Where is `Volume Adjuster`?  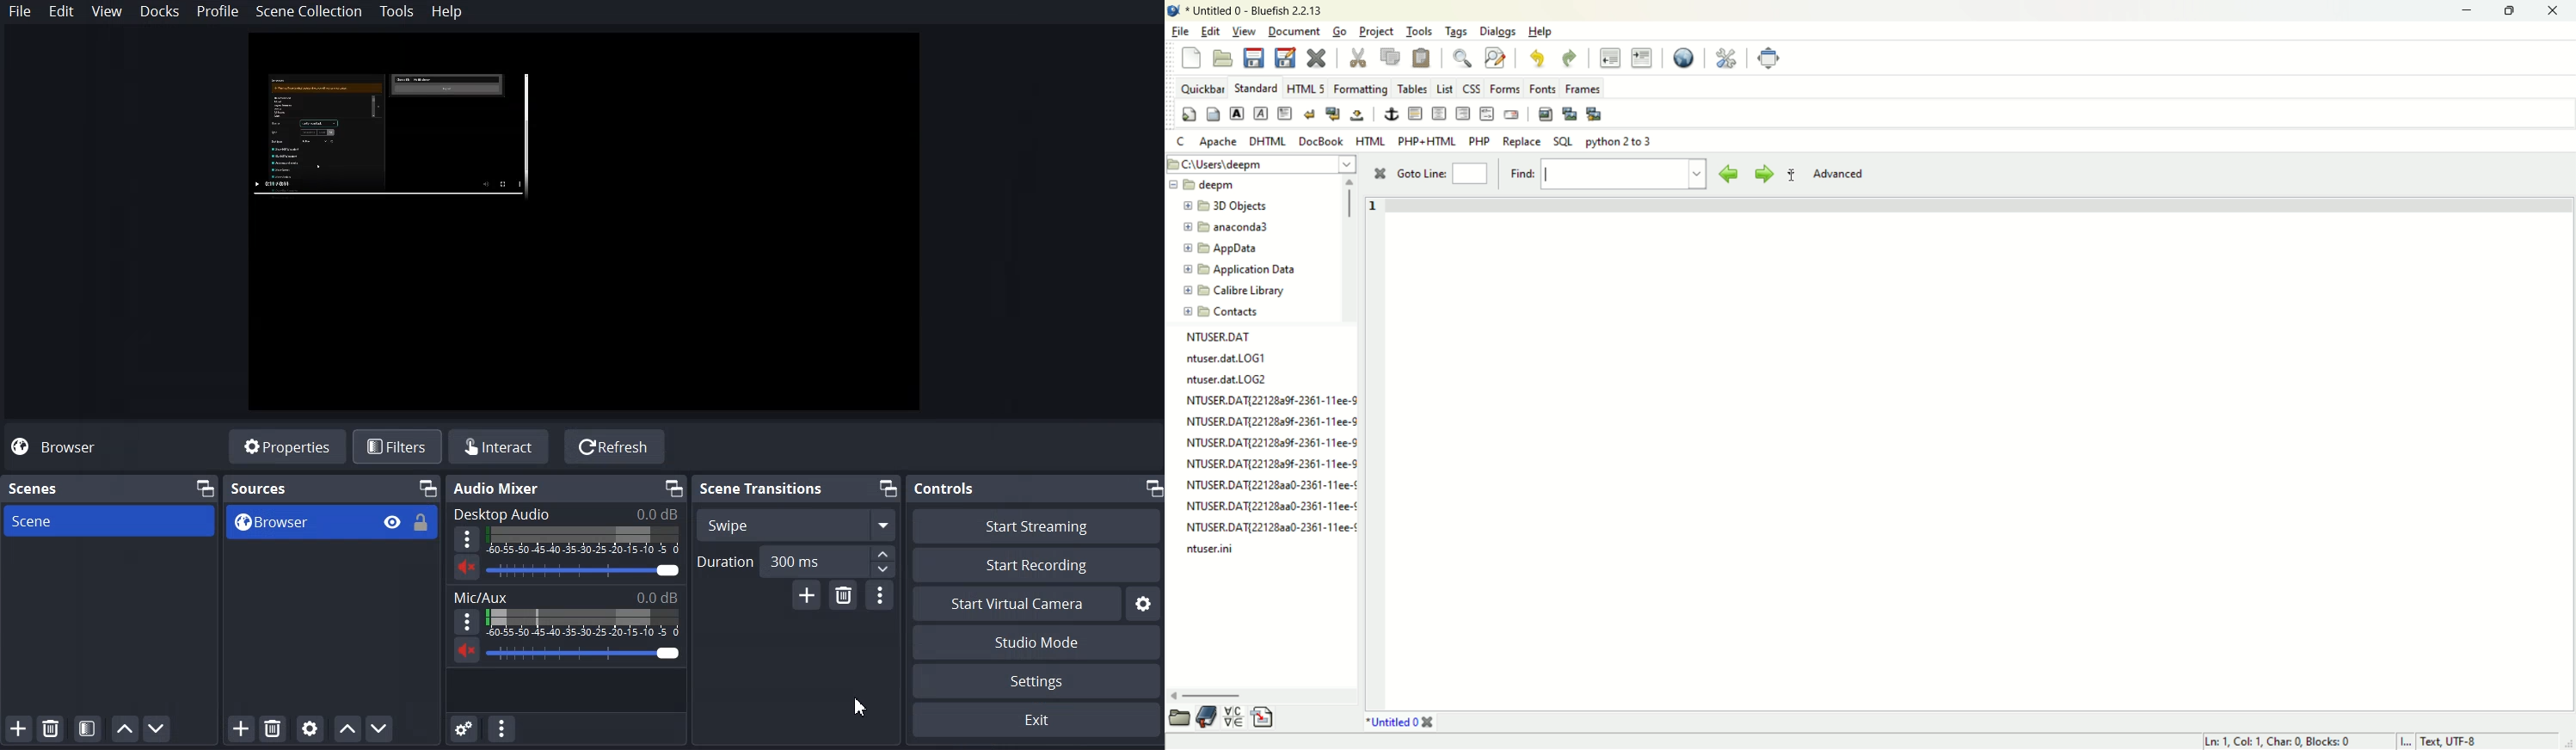
Volume Adjuster is located at coordinates (582, 570).